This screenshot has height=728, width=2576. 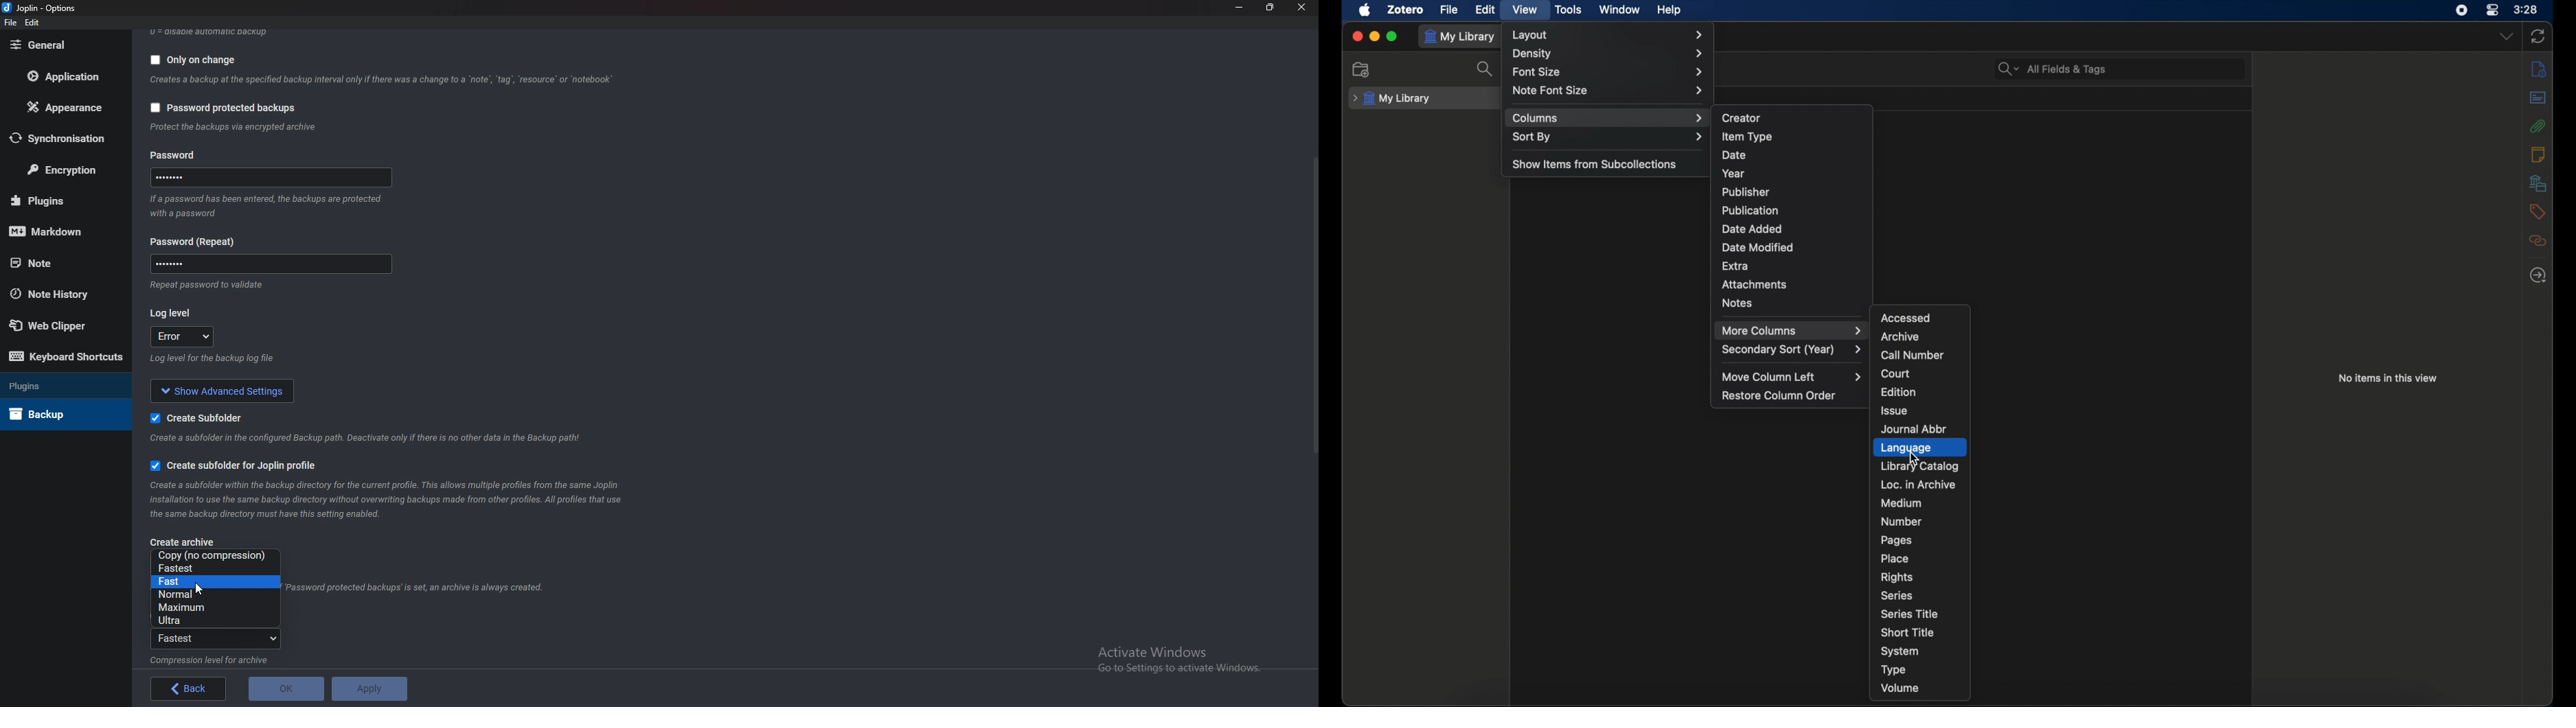 I want to click on place, so click(x=1895, y=558).